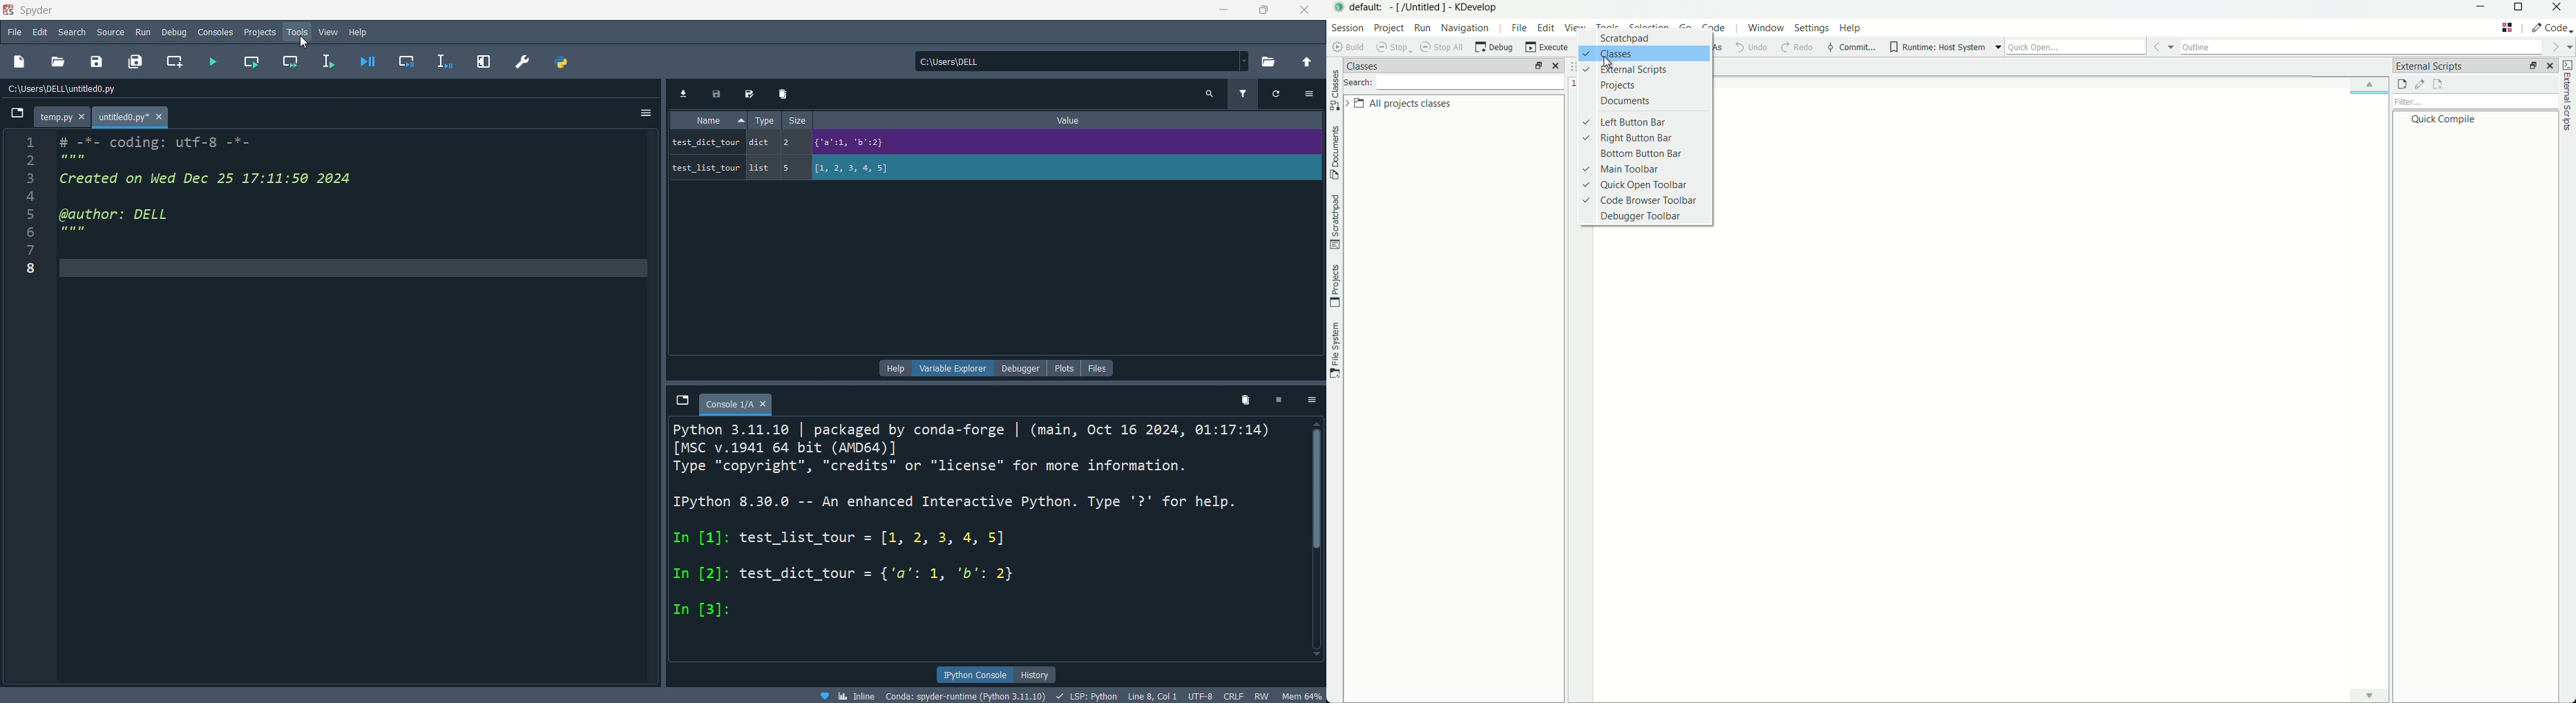 The width and height of the screenshot is (2576, 728). What do you see at coordinates (683, 401) in the screenshot?
I see `browse tabs` at bounding box center [683, 401].